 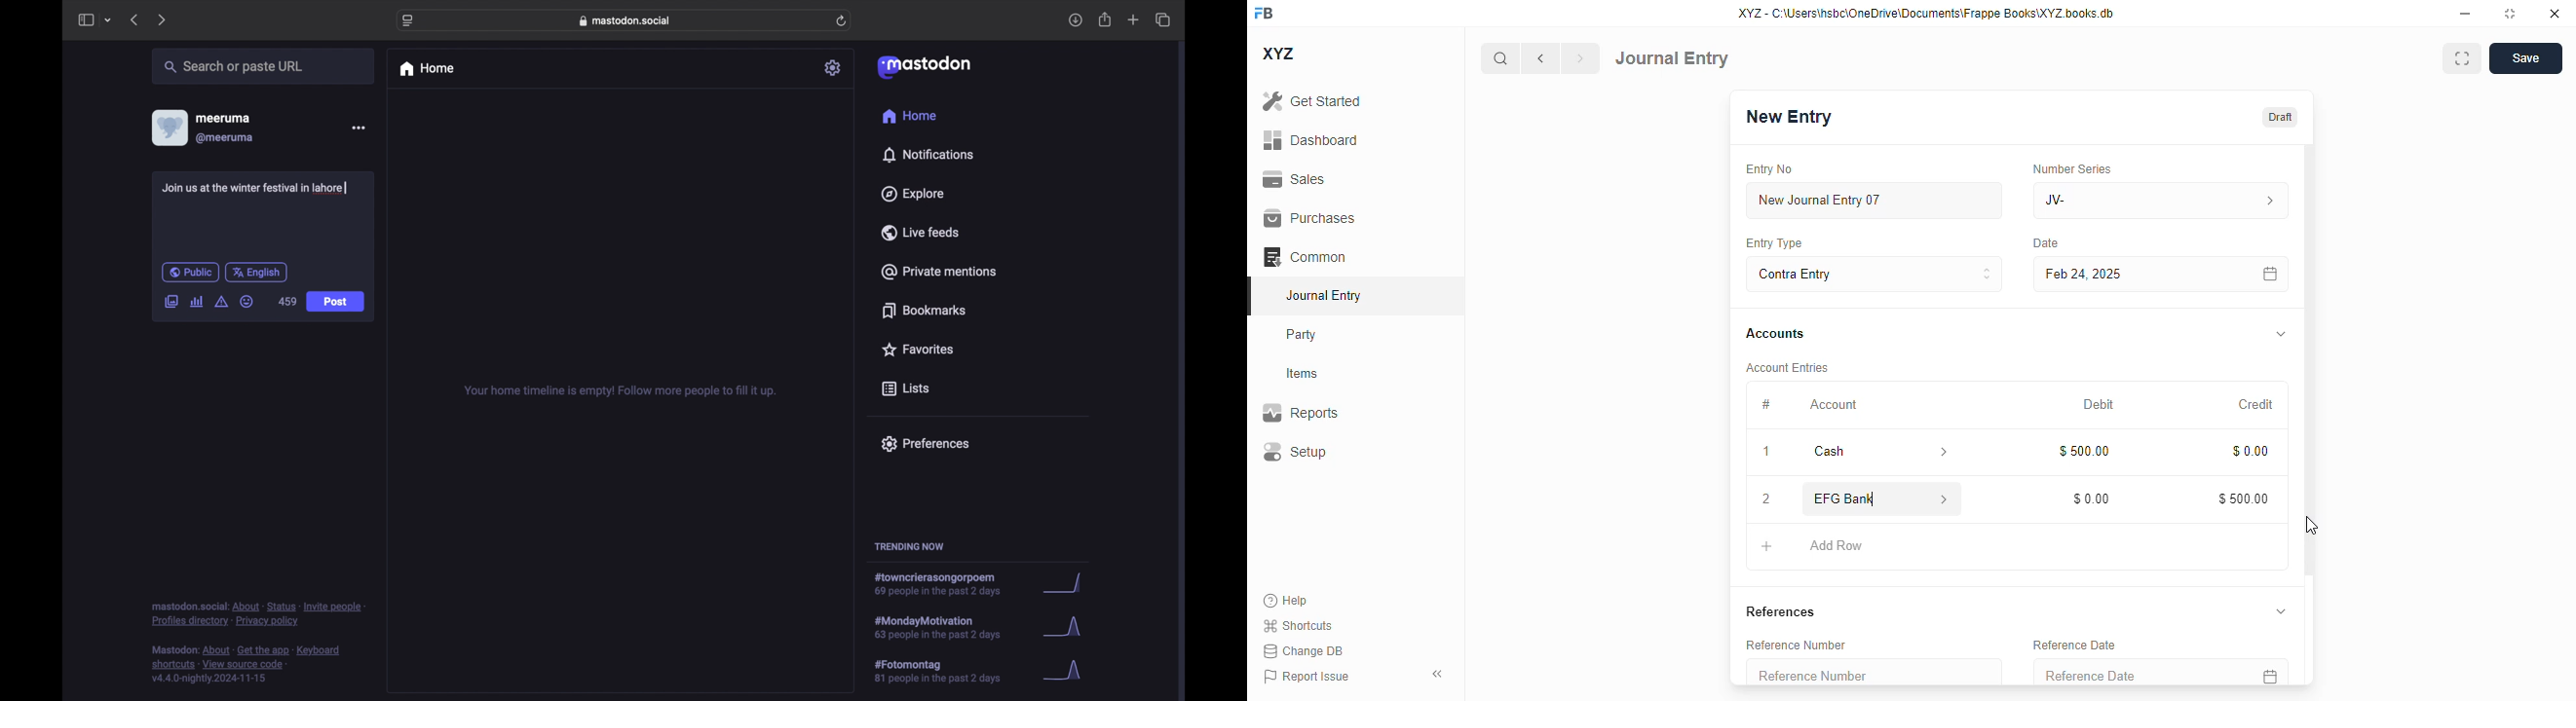 I want to click on toggle expand/collapse, so click(x=2282, y=333).